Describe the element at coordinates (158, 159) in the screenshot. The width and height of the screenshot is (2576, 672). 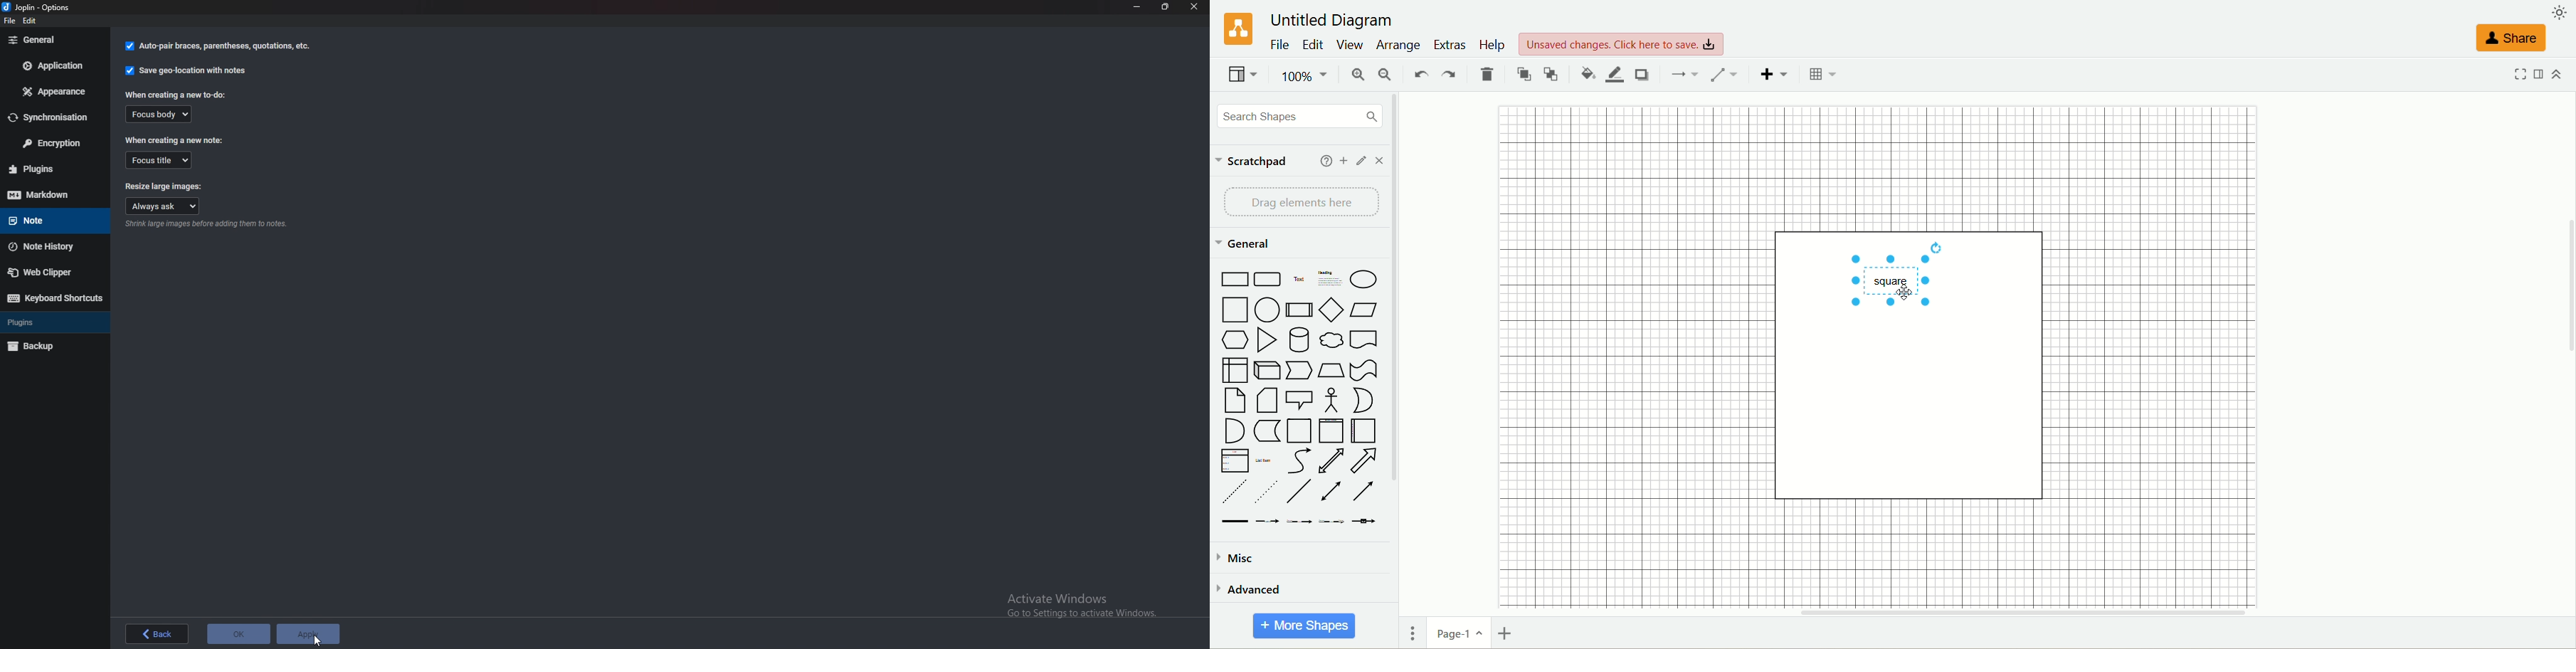
I see `Focus title` at that location.